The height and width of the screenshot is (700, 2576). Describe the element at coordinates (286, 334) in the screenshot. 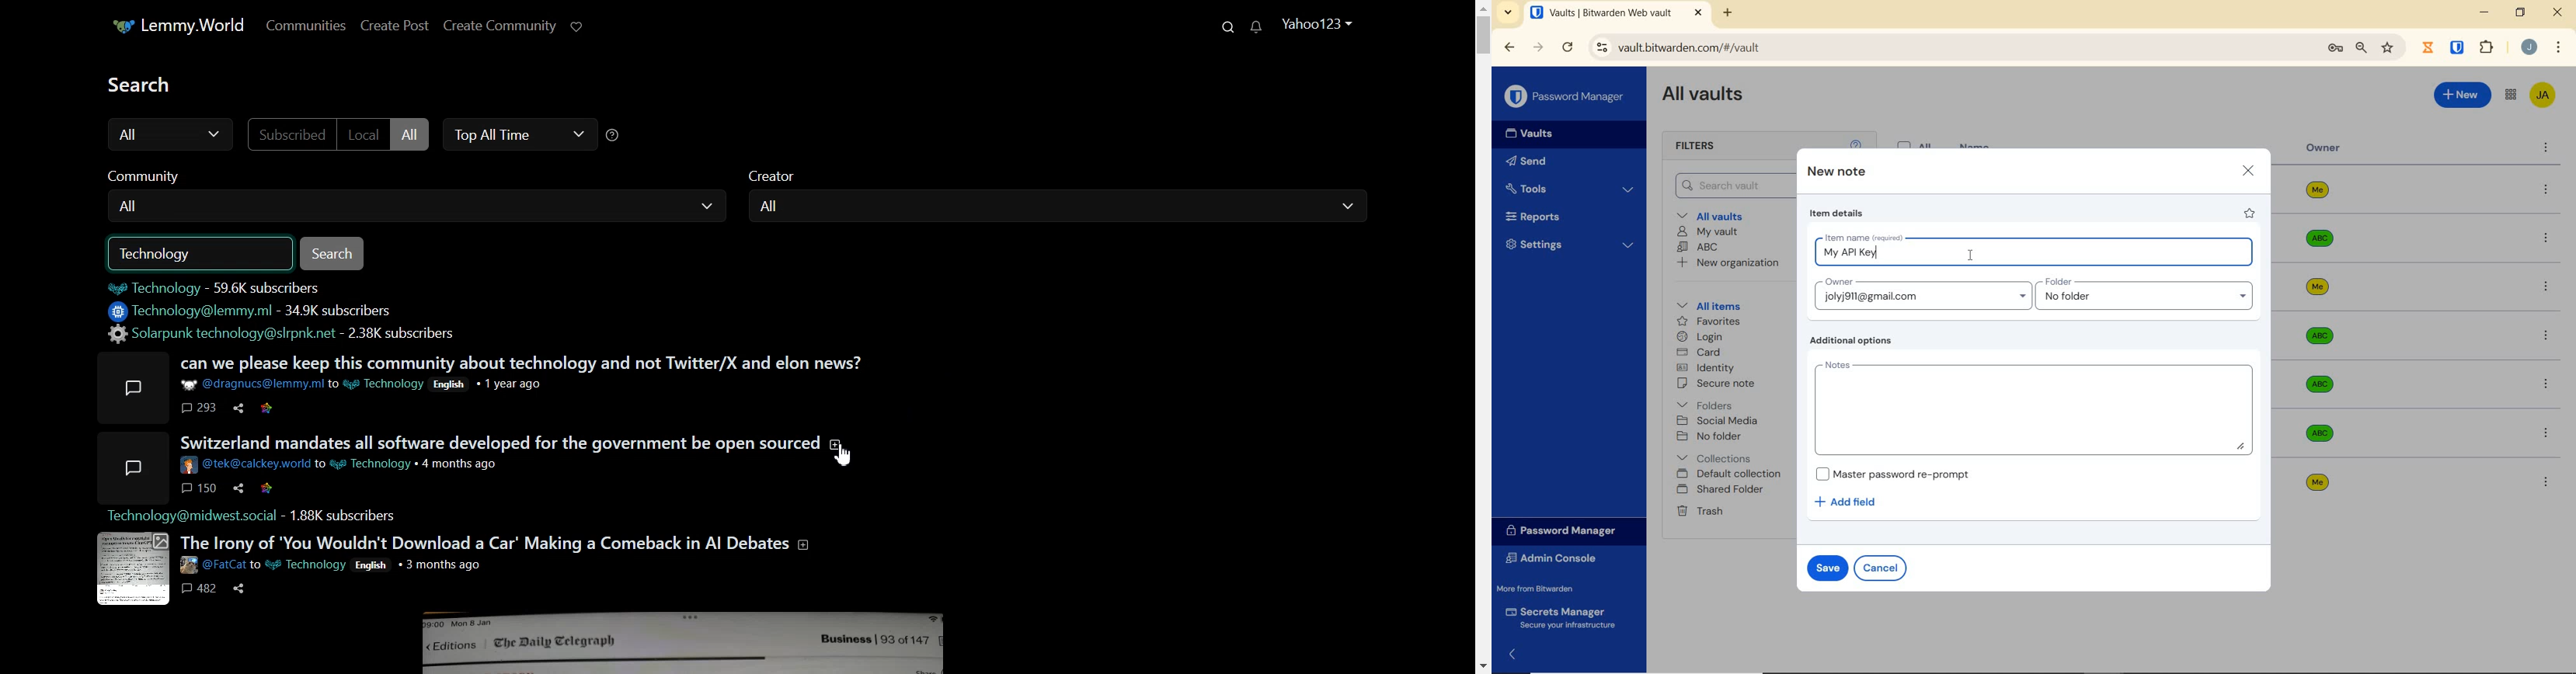

I see ` Solarpunk technology@slrpnk.net - 2.38K subscribers` at that location.